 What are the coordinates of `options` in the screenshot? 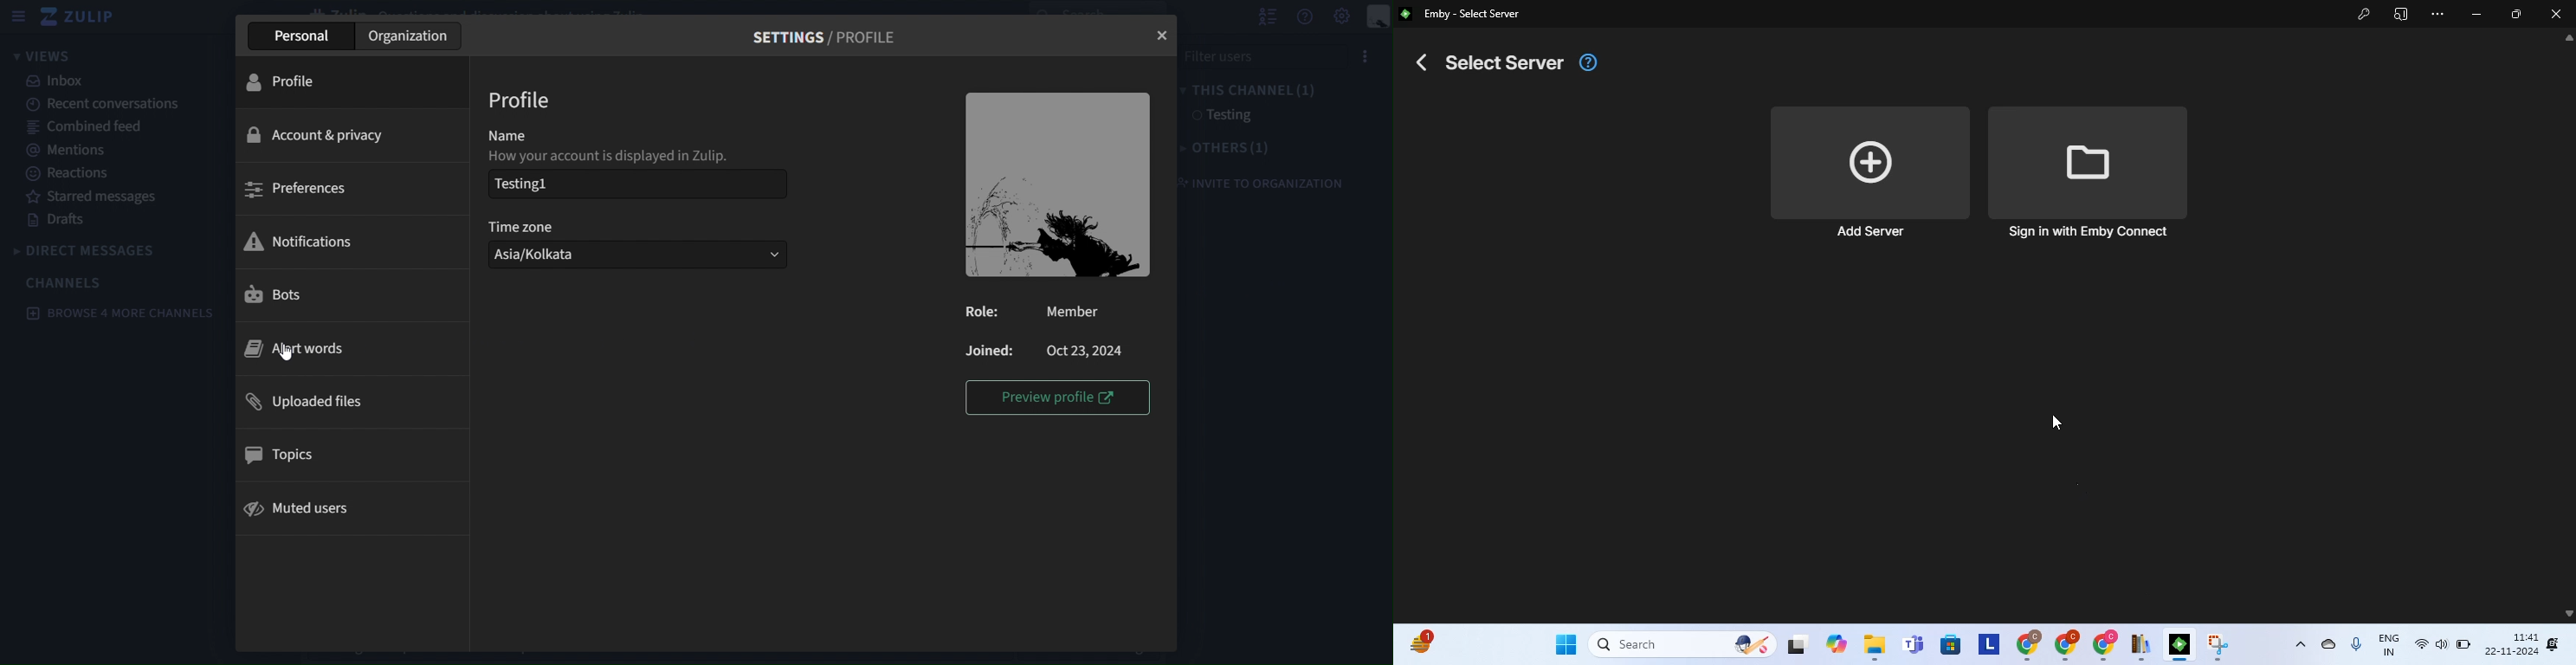 It's located at (1366, 54).